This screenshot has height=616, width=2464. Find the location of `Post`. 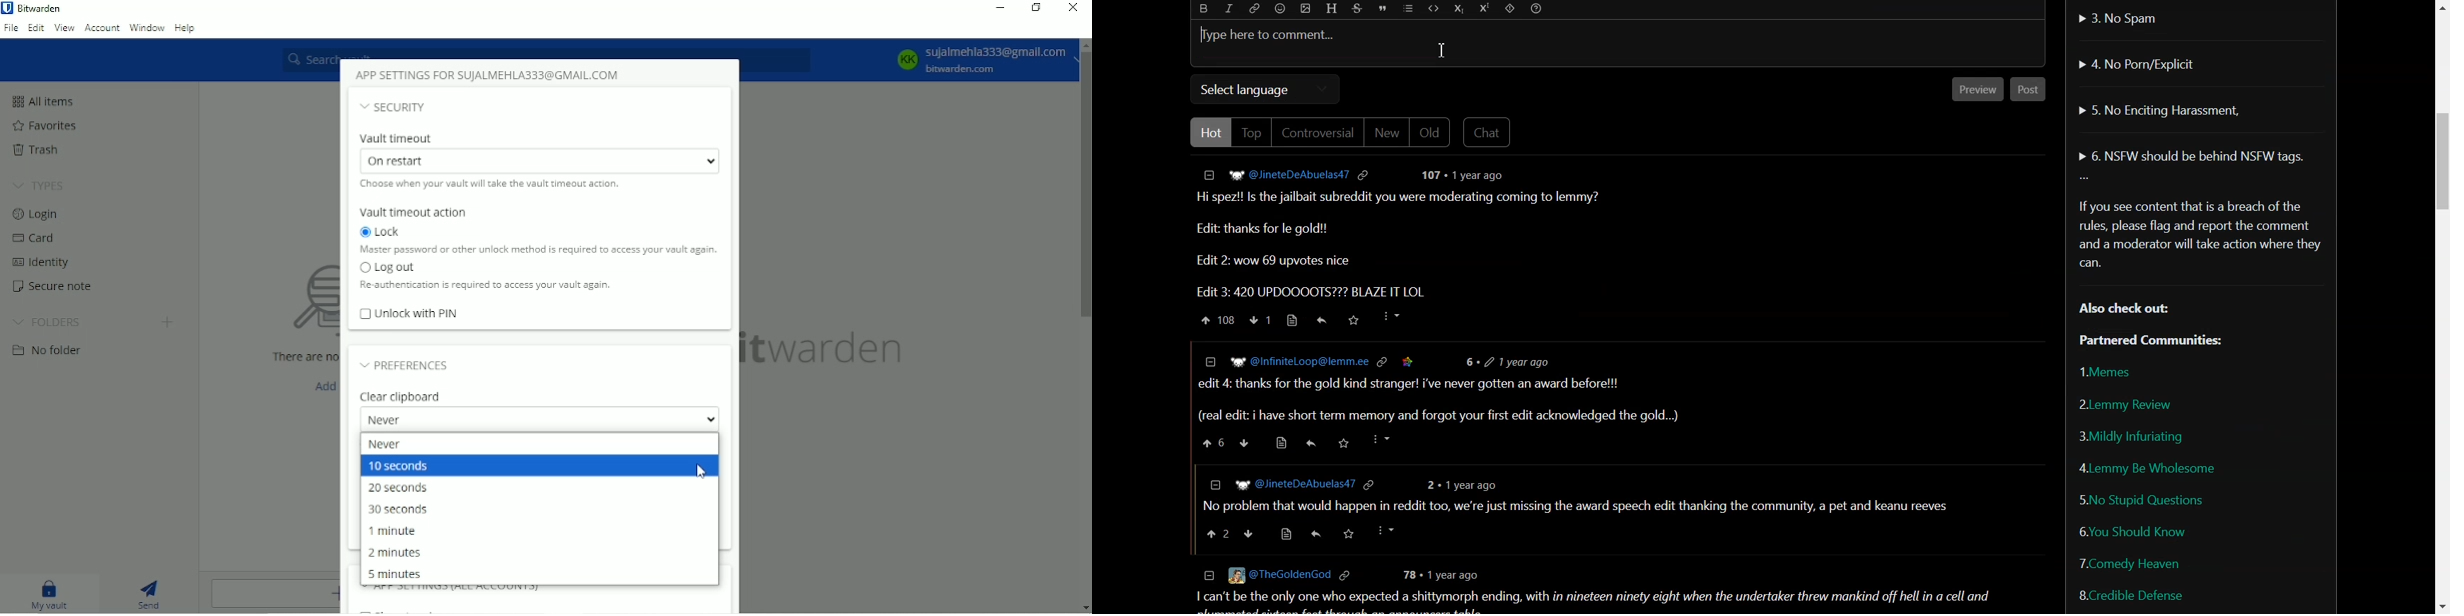

Post is located at coordinates (2029, 89).